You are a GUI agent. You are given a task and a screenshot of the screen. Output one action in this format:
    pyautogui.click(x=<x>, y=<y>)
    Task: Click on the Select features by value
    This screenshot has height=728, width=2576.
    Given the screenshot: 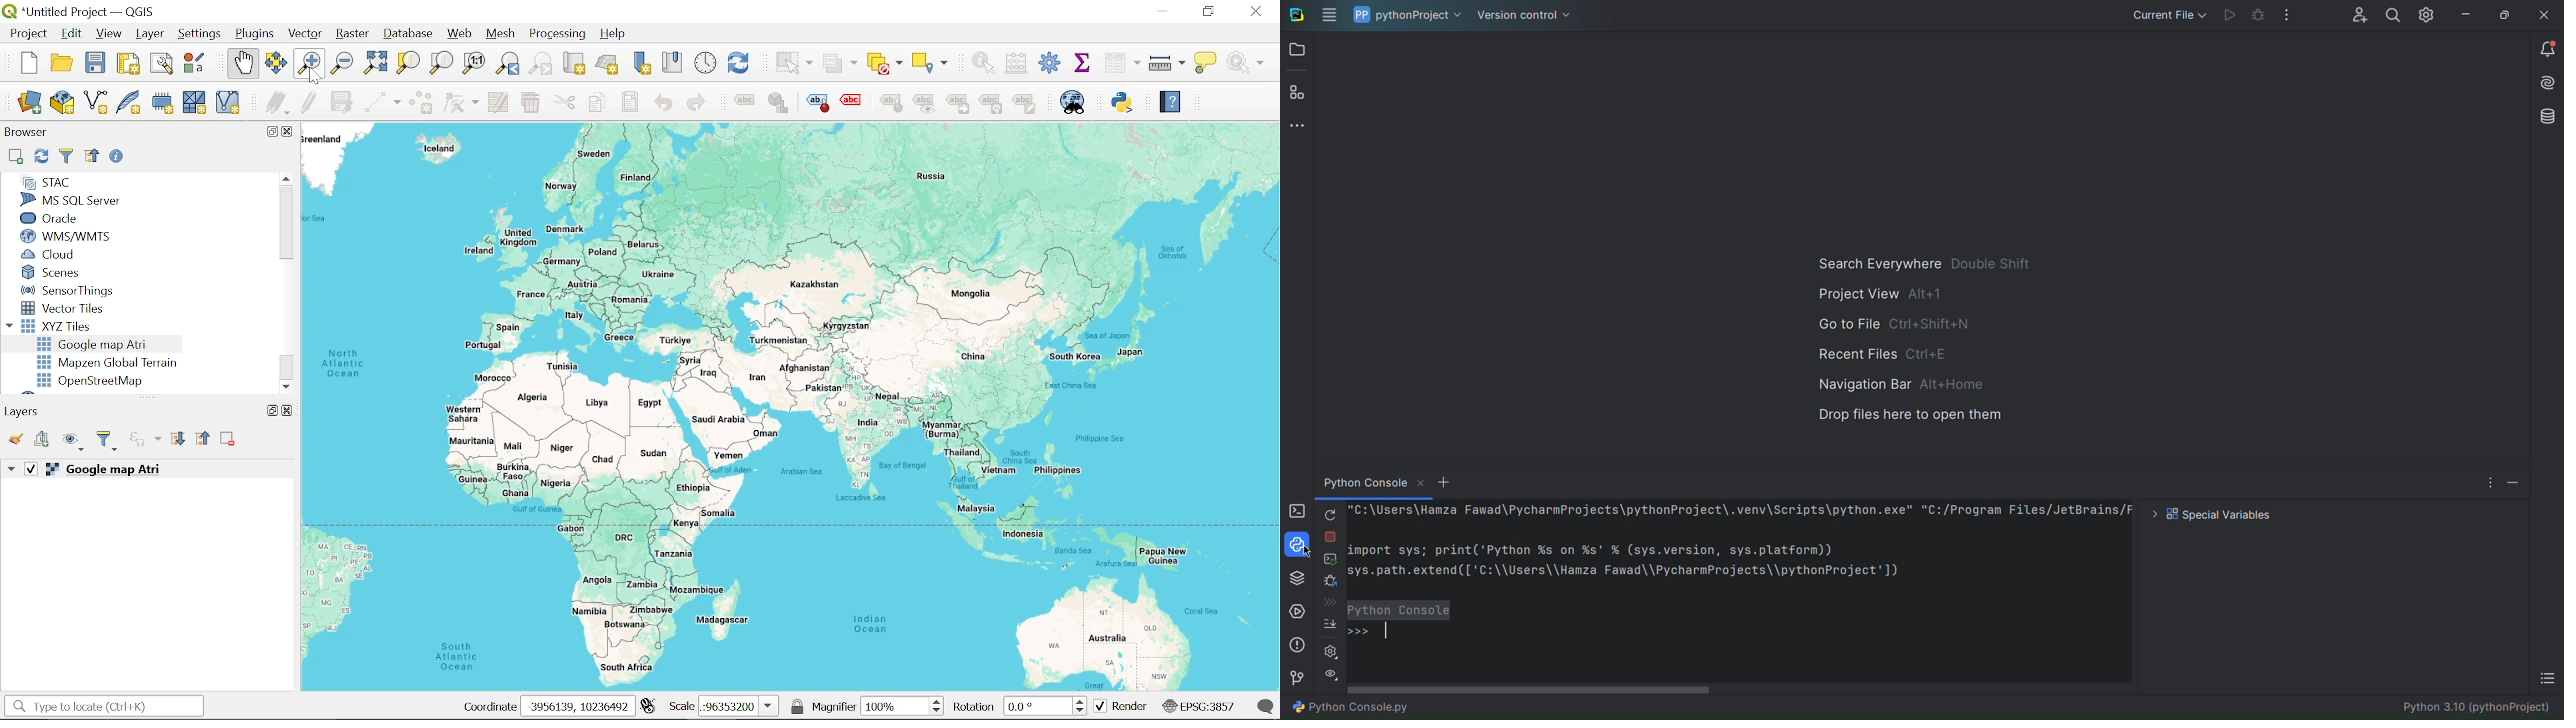 What is the action you would take?
    pyautogui.click(x=840, y=64)
    